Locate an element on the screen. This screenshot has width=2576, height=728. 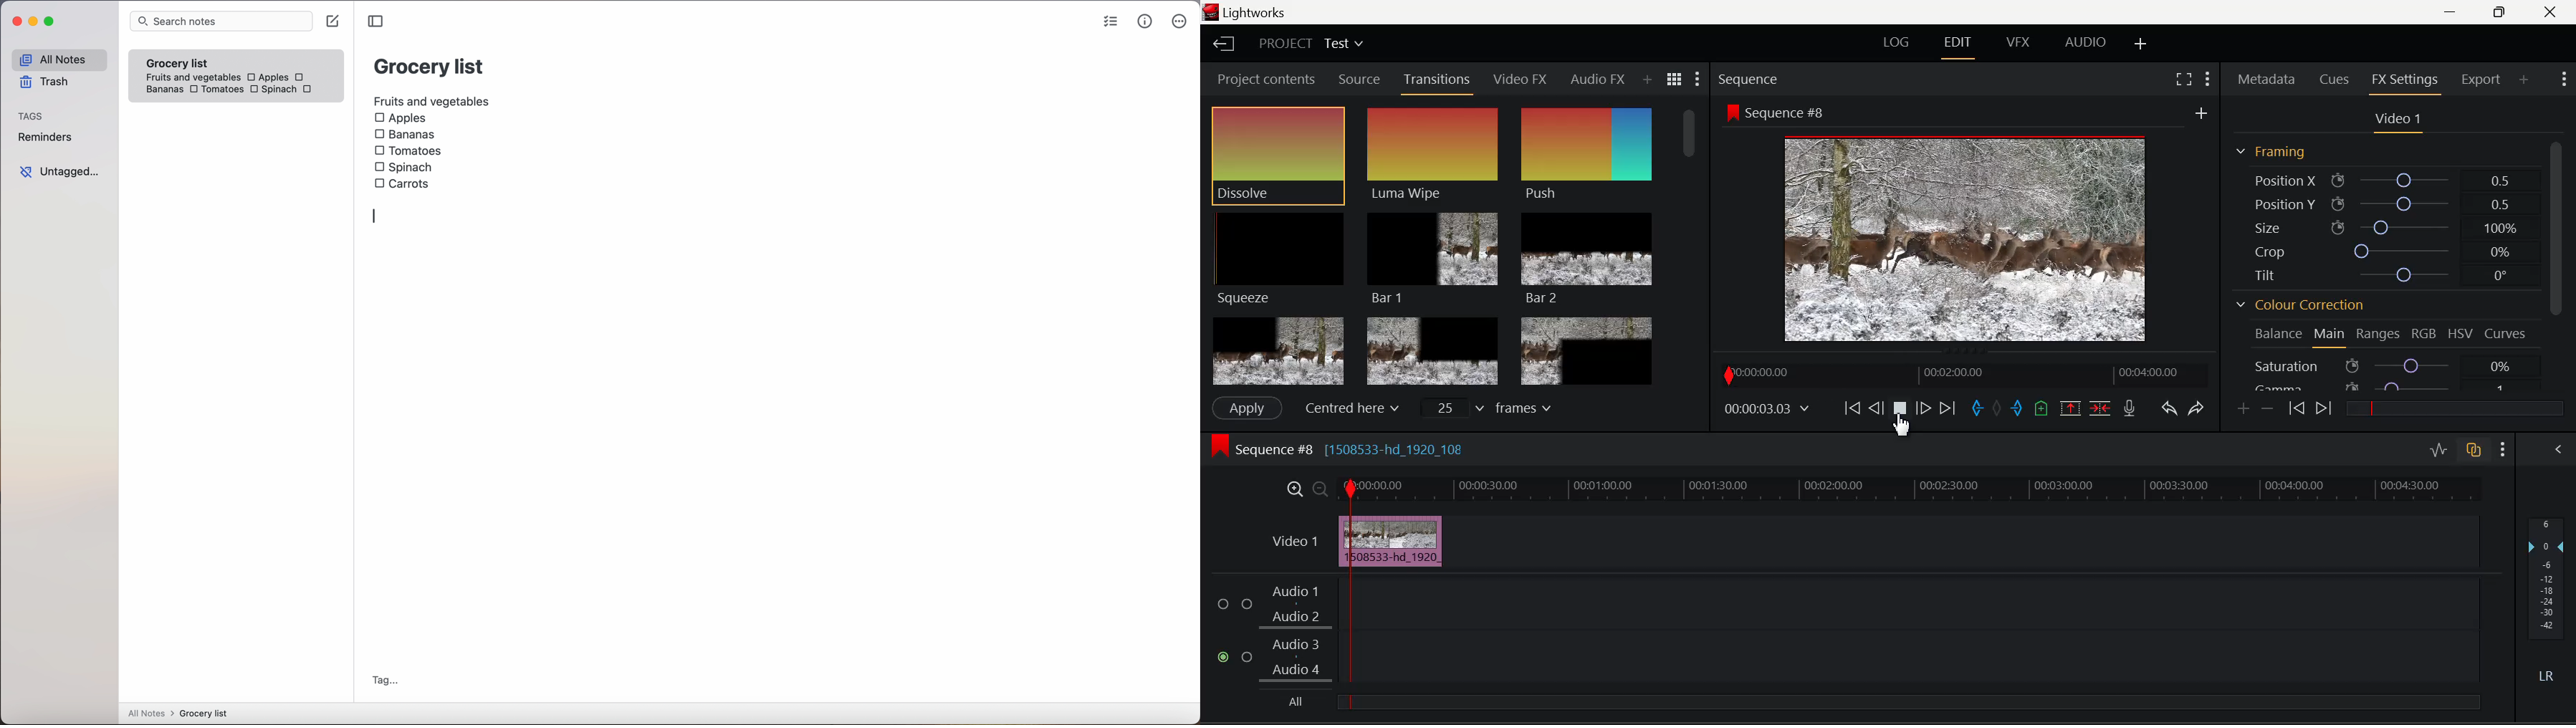
All is located at coordinates (1293, 701).